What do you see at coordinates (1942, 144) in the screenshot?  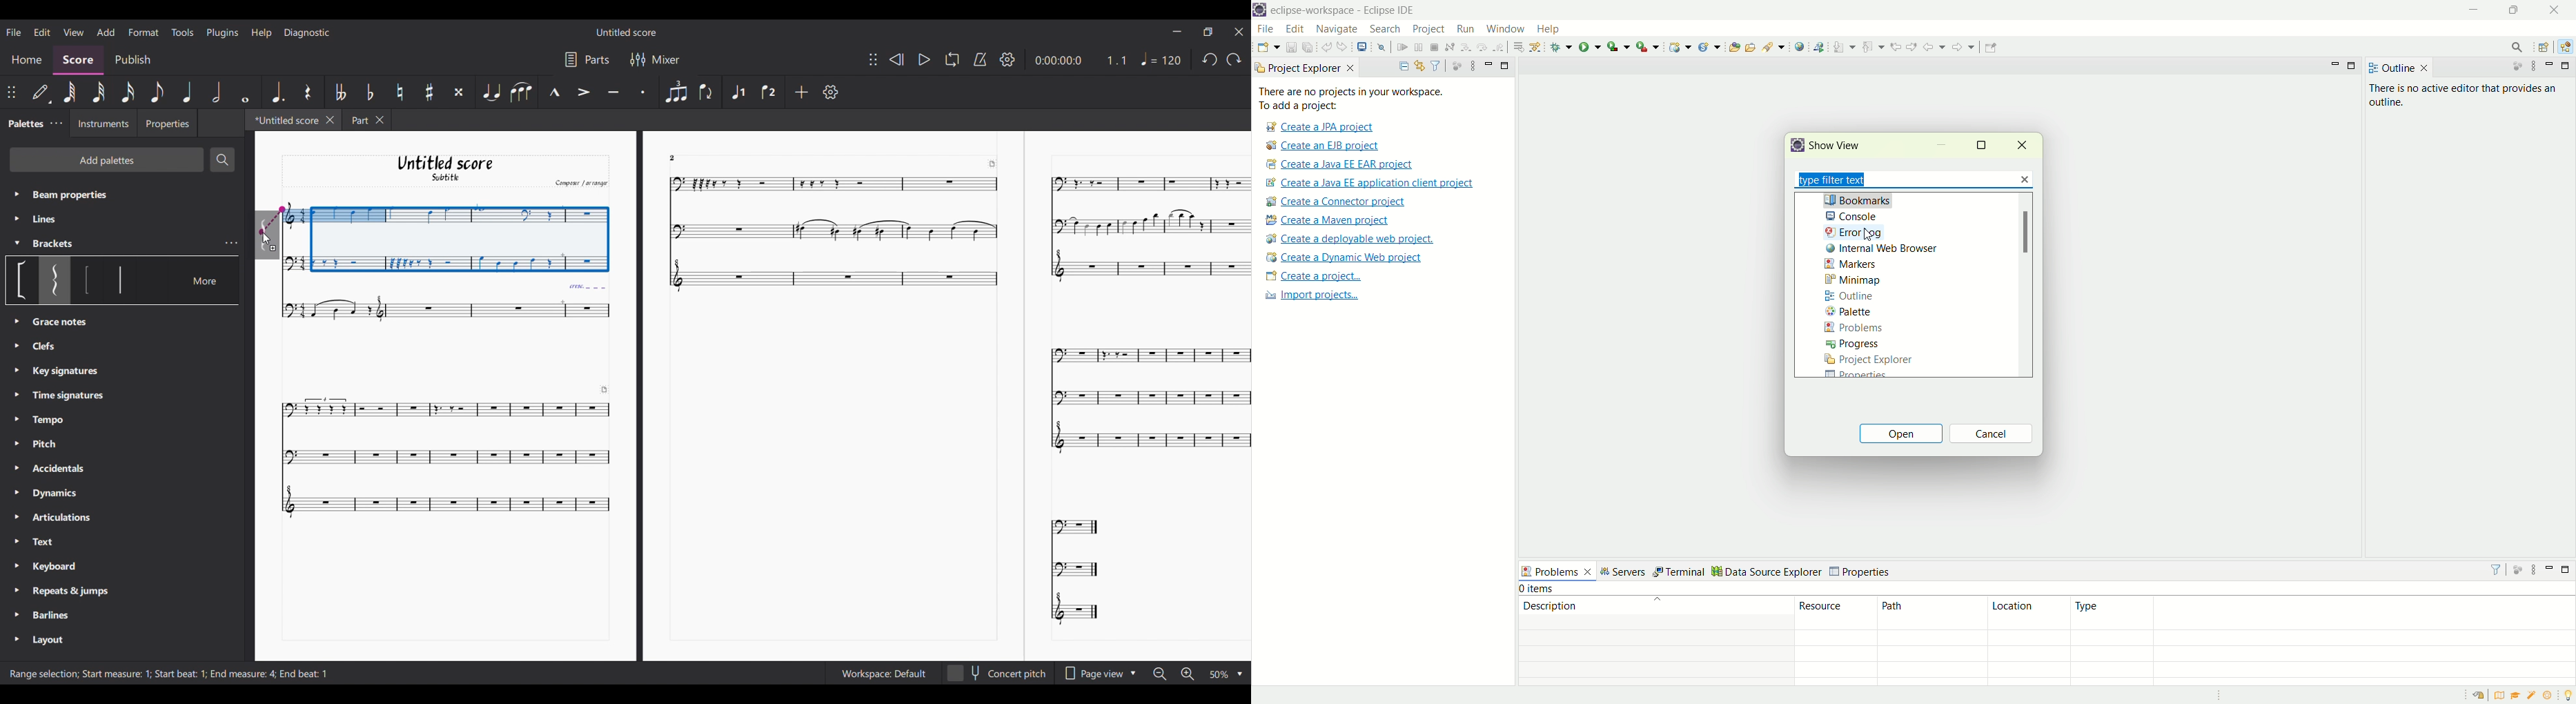 I see `minimize` at bounding box center [1942, 144].